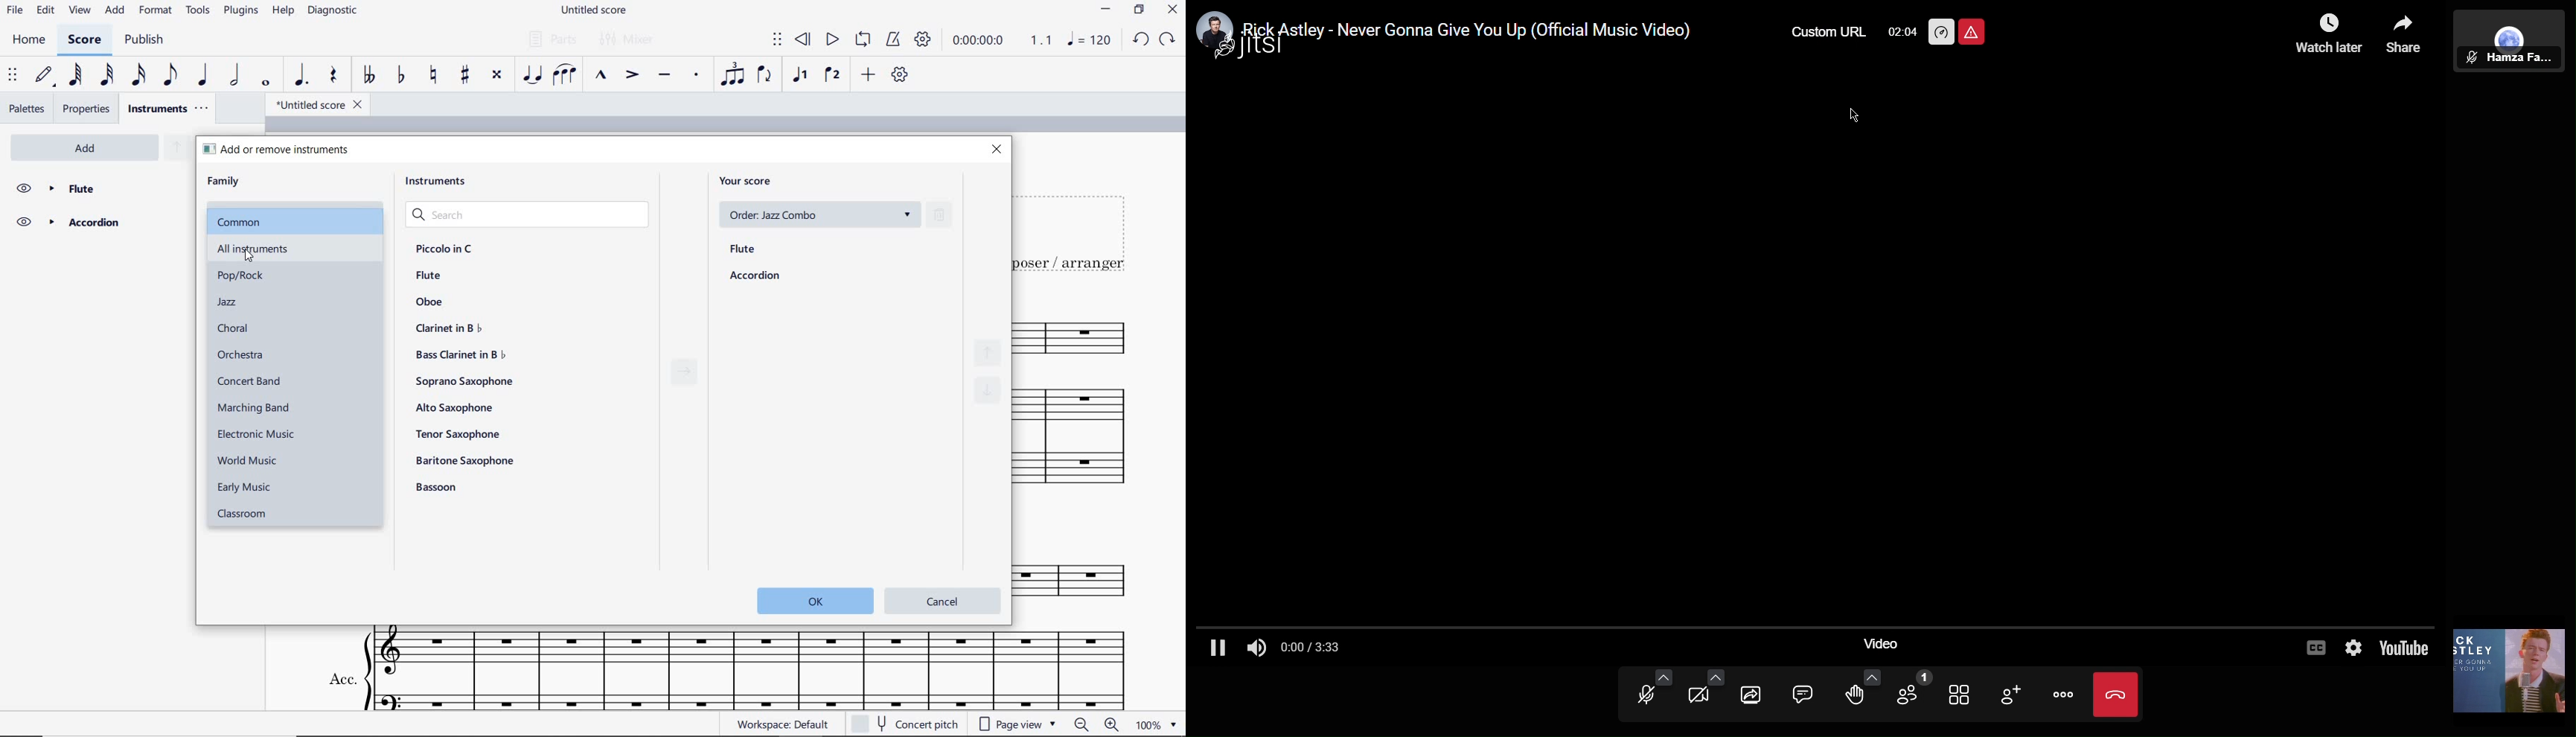 This screenshot has height=756, width=2576. What do you see at coordinates (99, 187) in the screenshot?
I see `flute` at bounding box center [99, 187].